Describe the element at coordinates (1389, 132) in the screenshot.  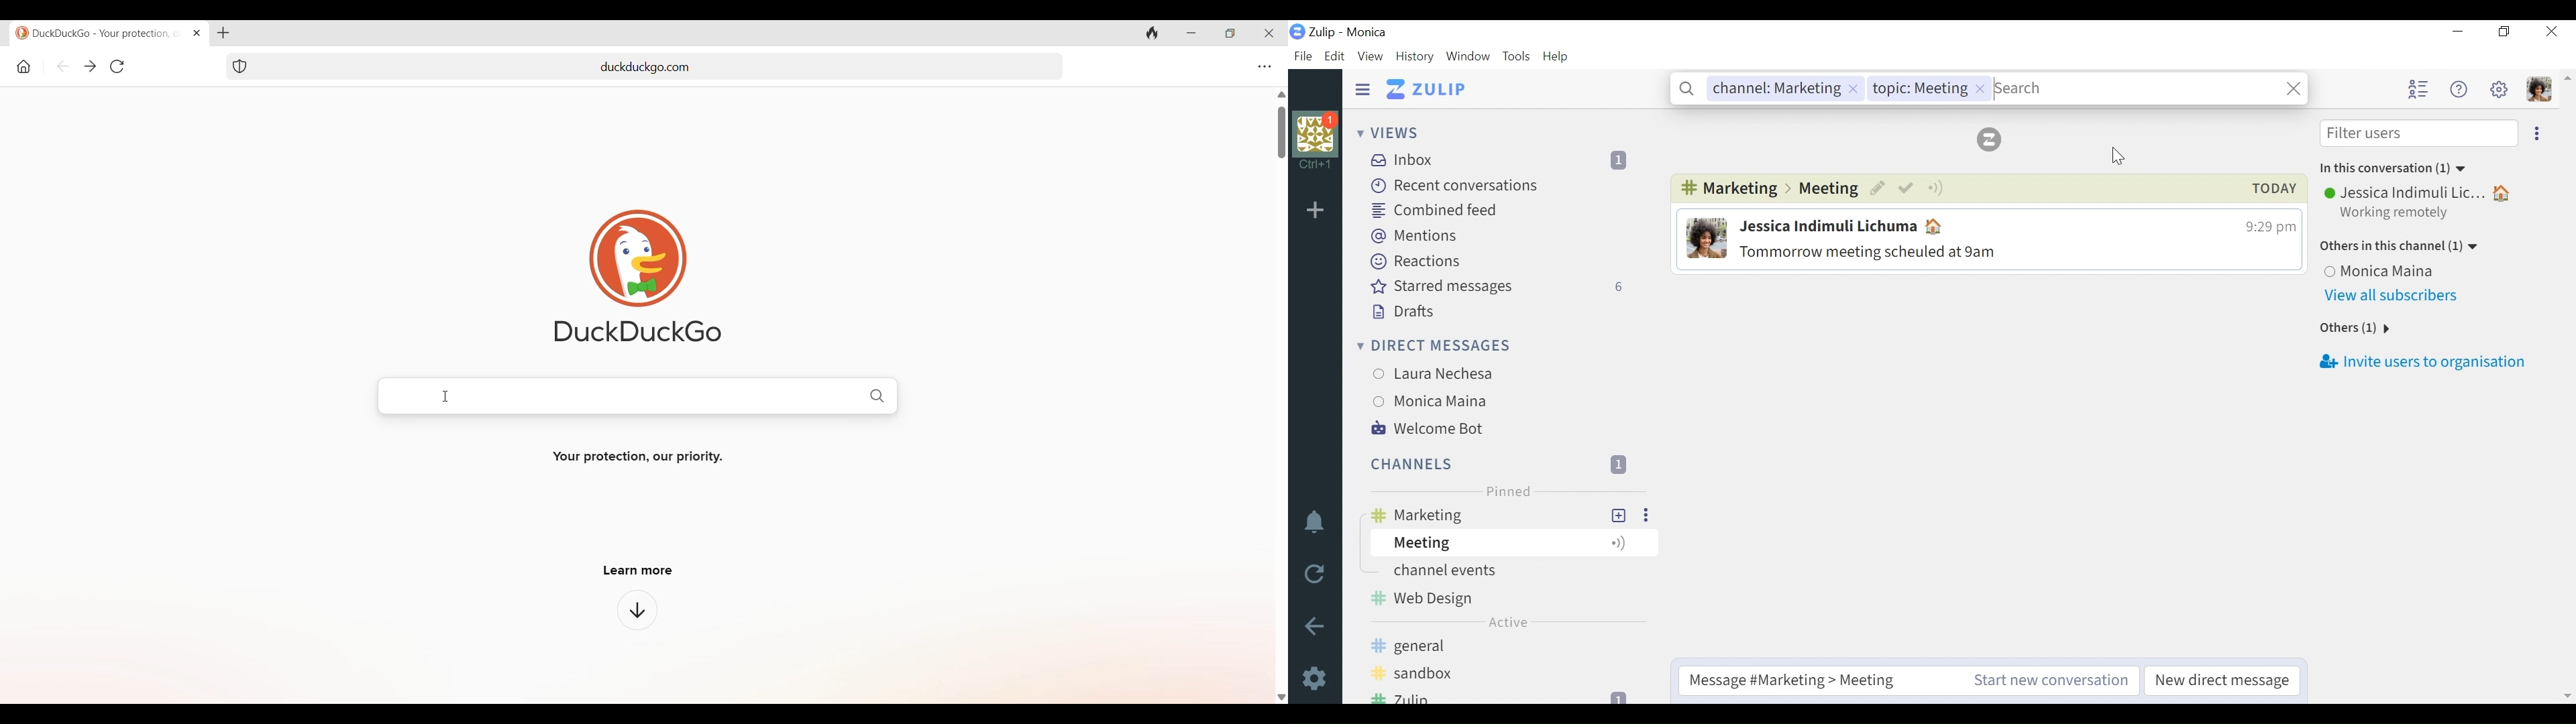
I see `Views` at that location.